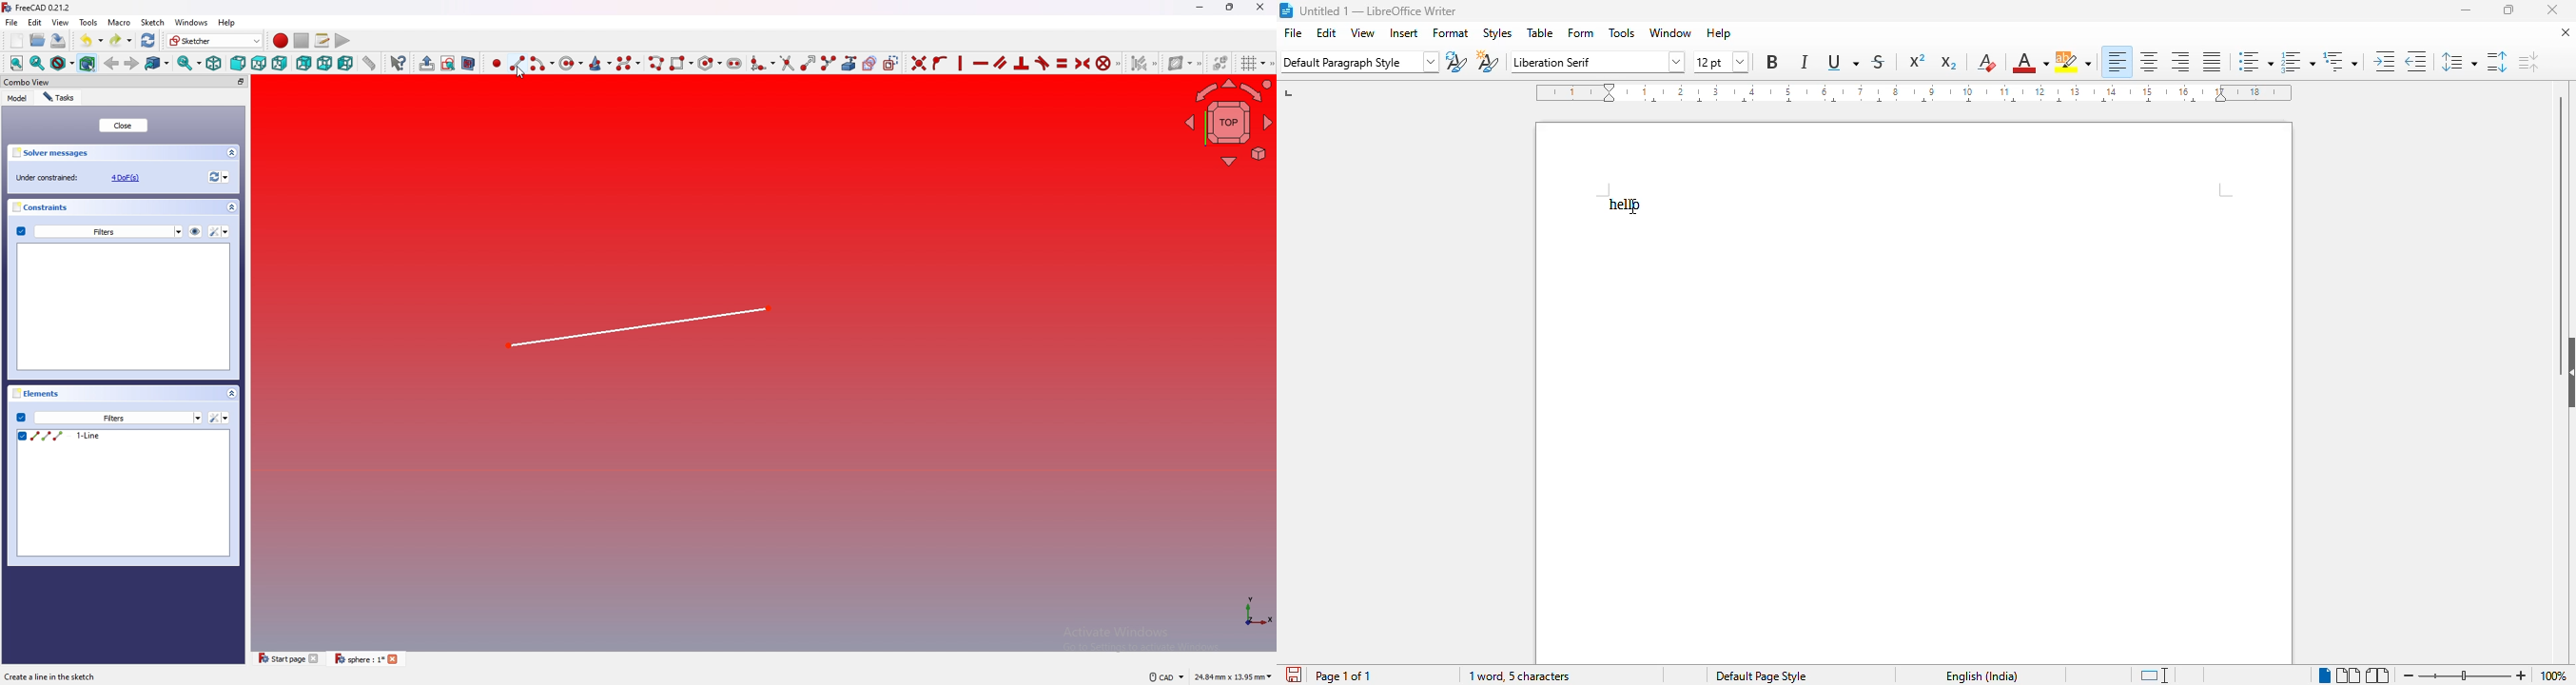  Describe the element at coordinates (2415, 61) in the screenshot. I see `decrease indent` at that location.